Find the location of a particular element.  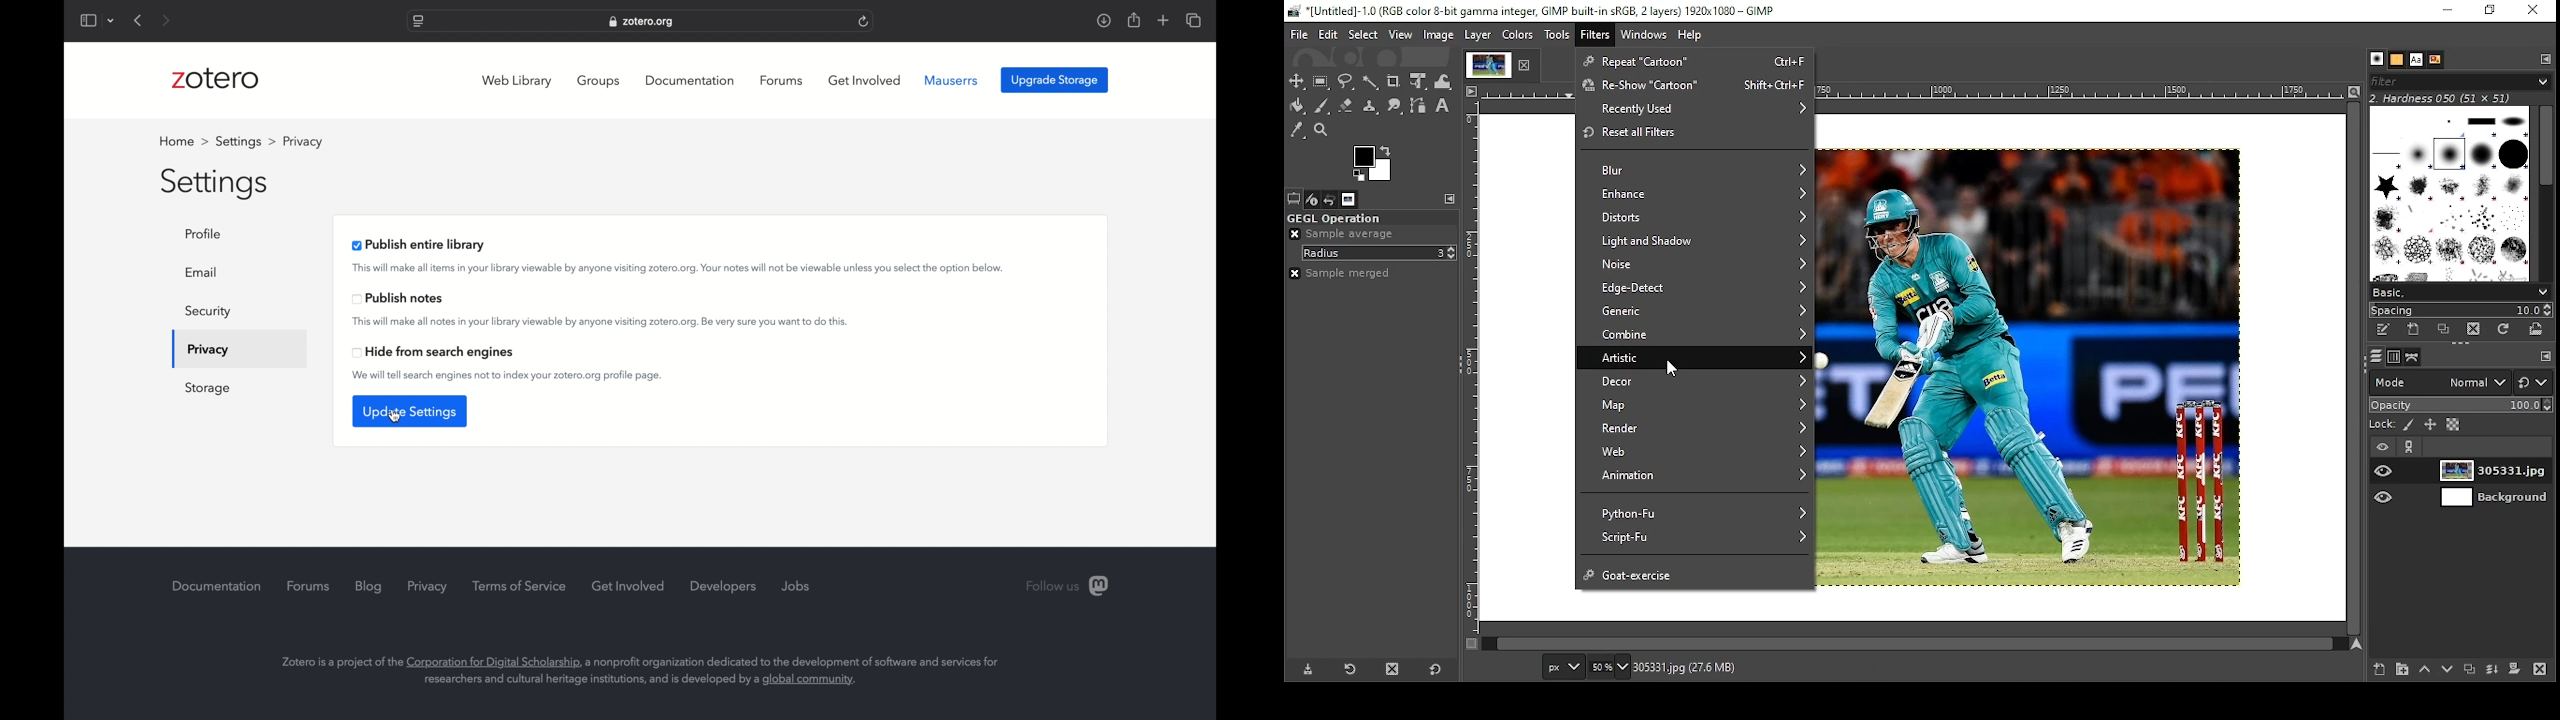

home is located at coordinates (184, 141).